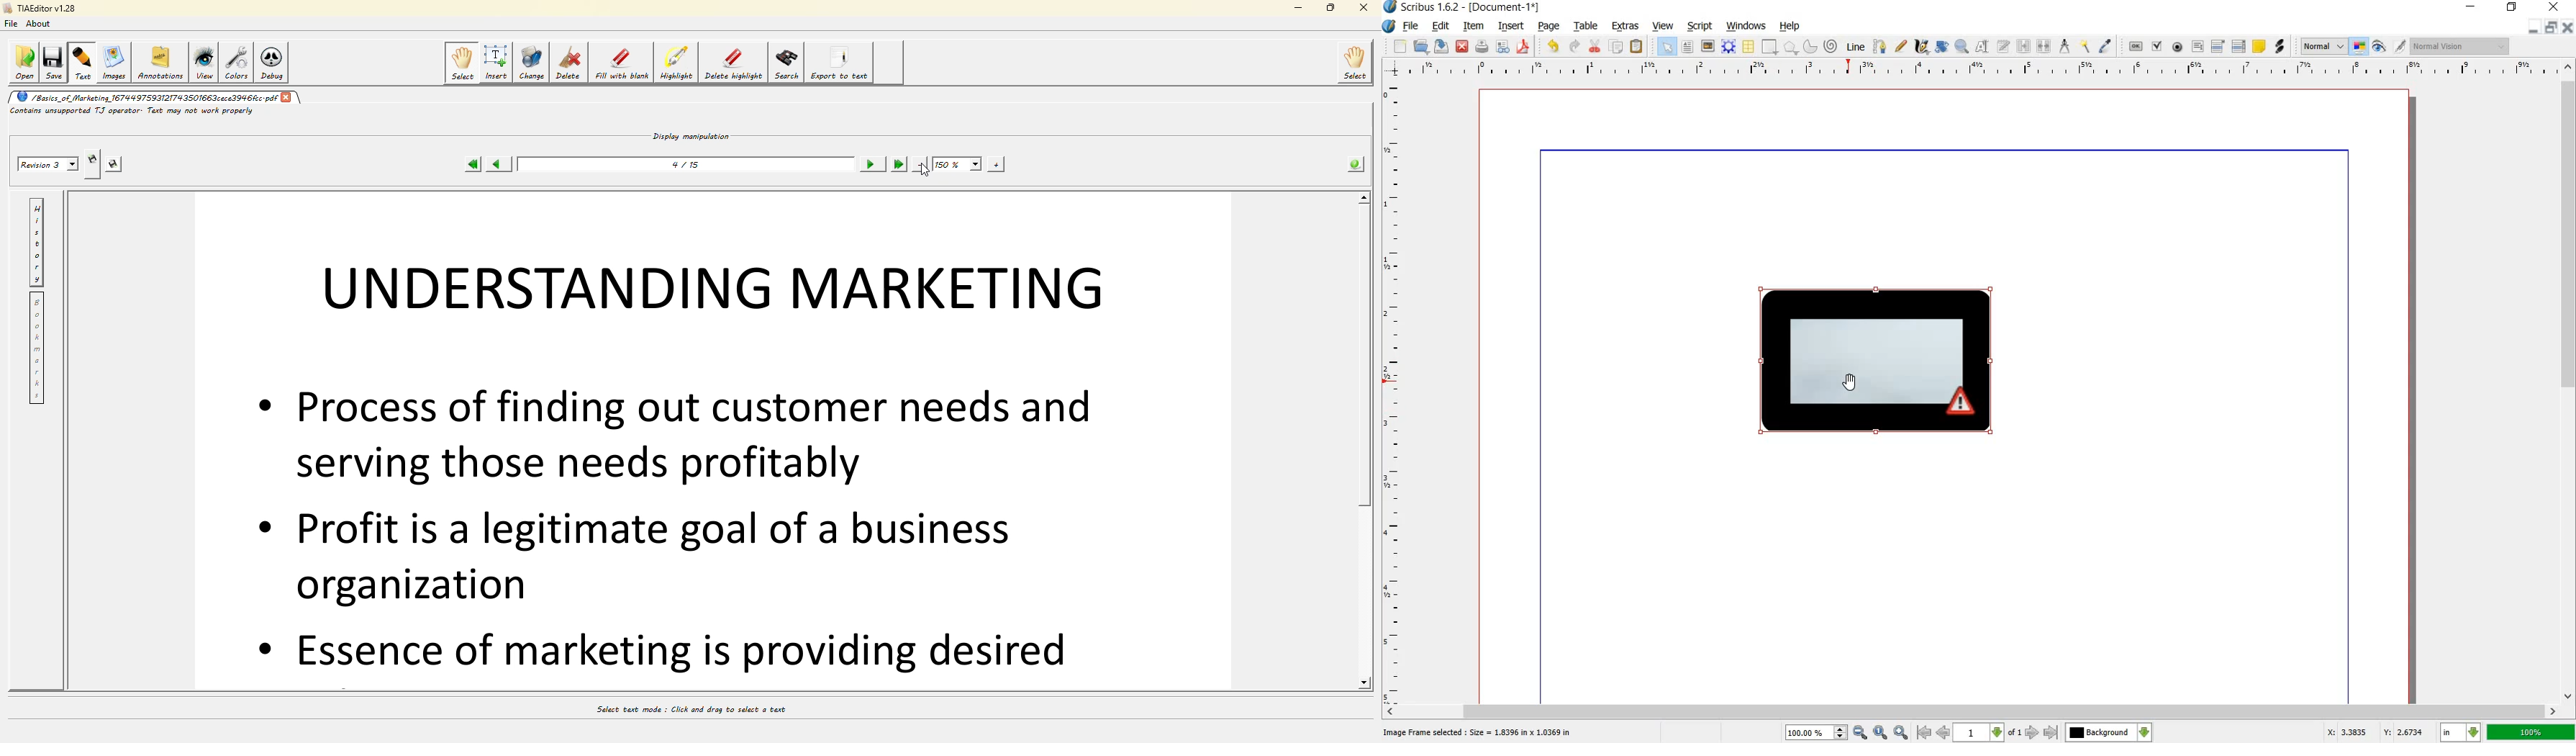  What do you see at coordinates (2084, 46) in the screenshot?
I see `copy item properties` at bounding box center [2084, 46].